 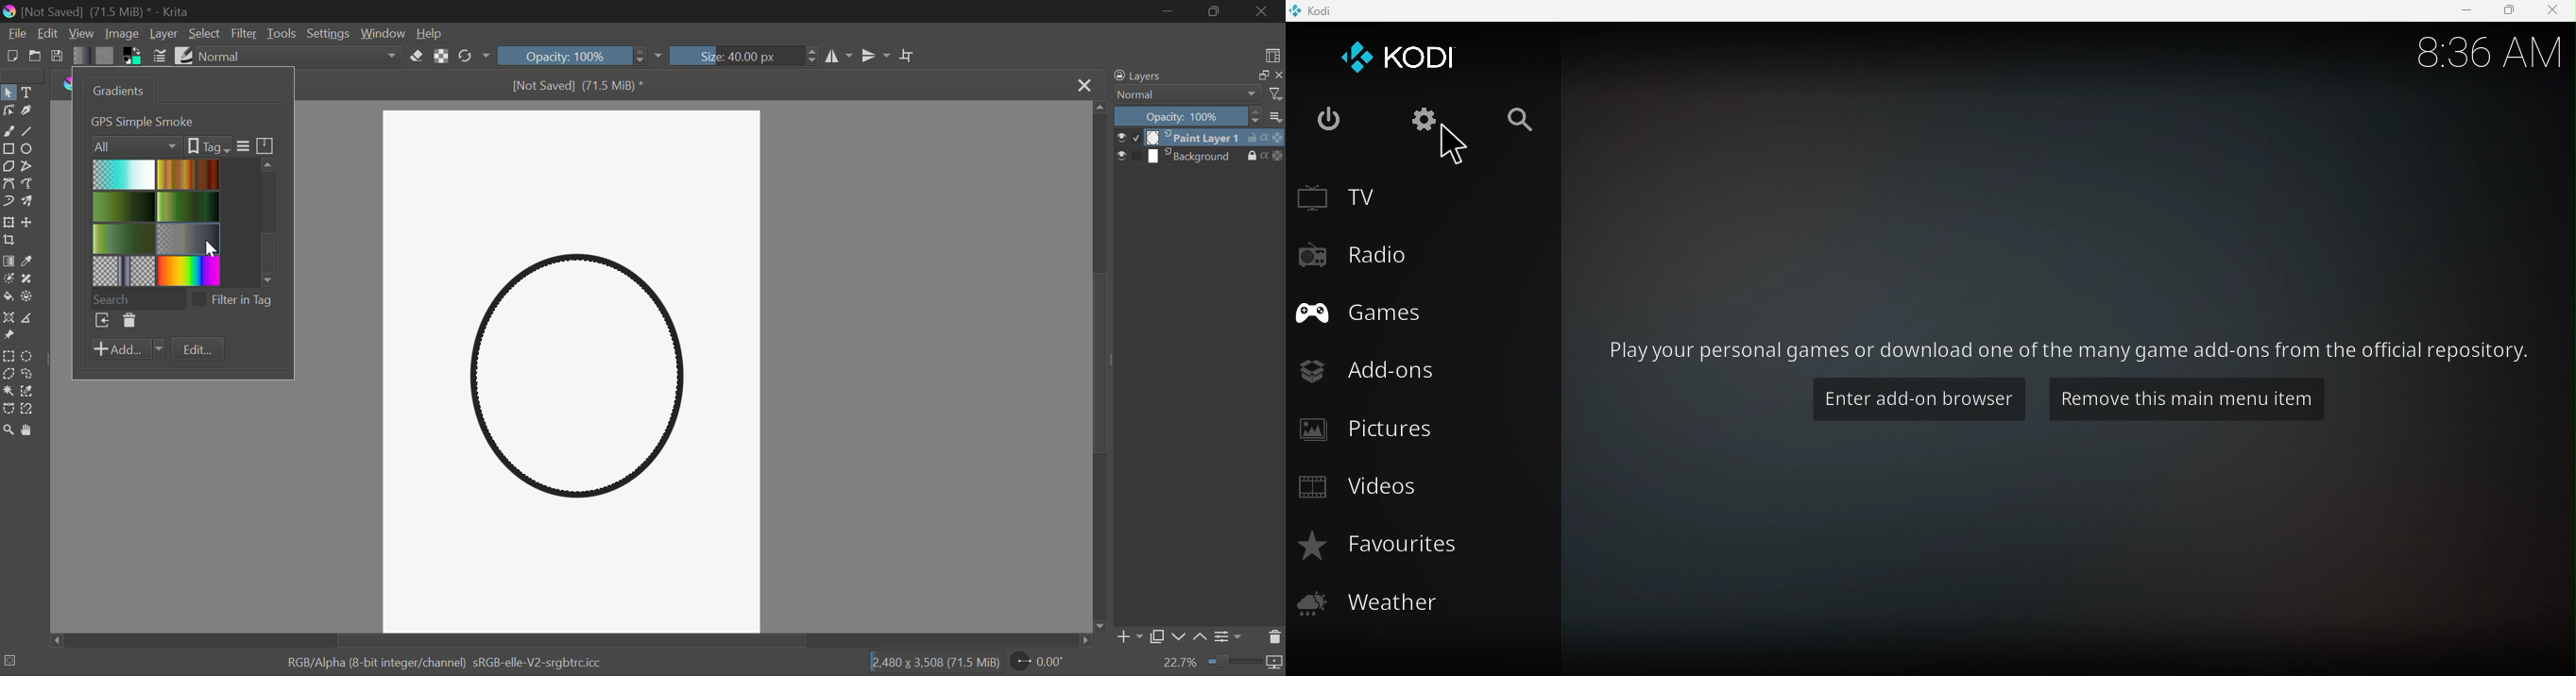 I want to click on Polygon, so click(x=9, y=167).